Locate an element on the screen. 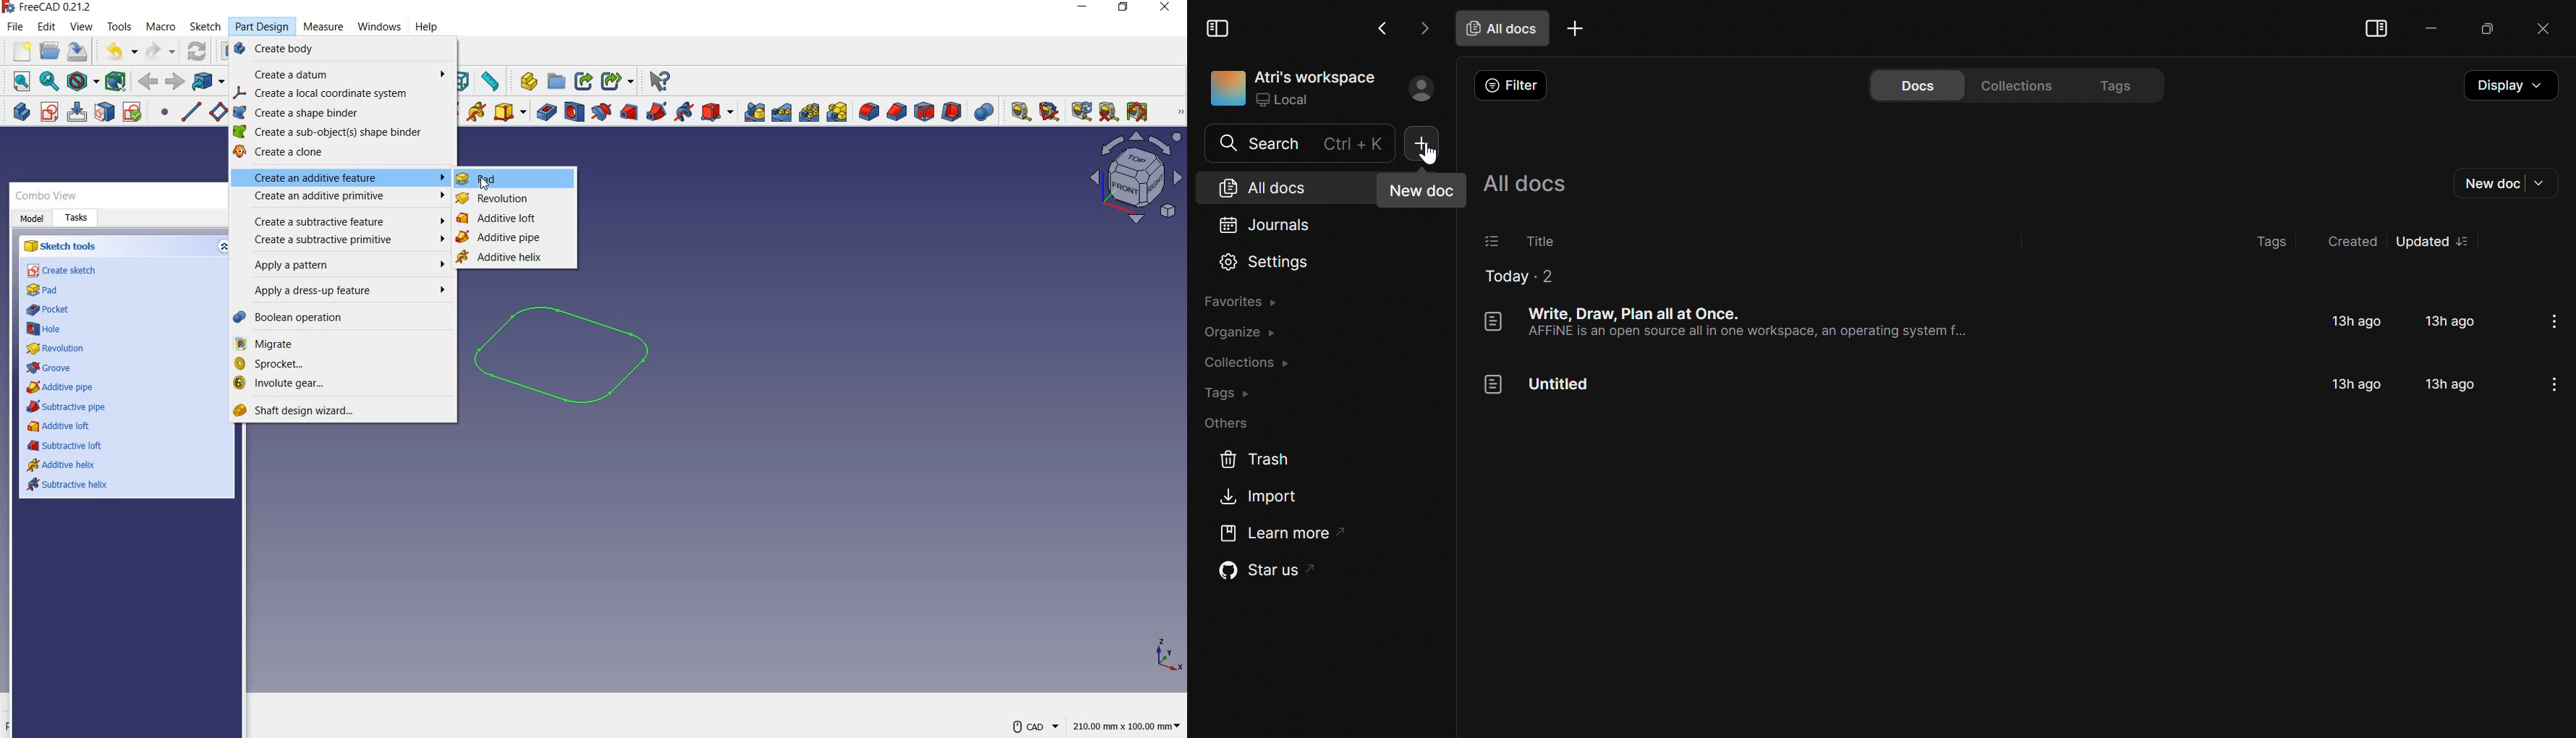 The height and width of the screenshot is (756, 2576). help is located at coordinates (428, 26).